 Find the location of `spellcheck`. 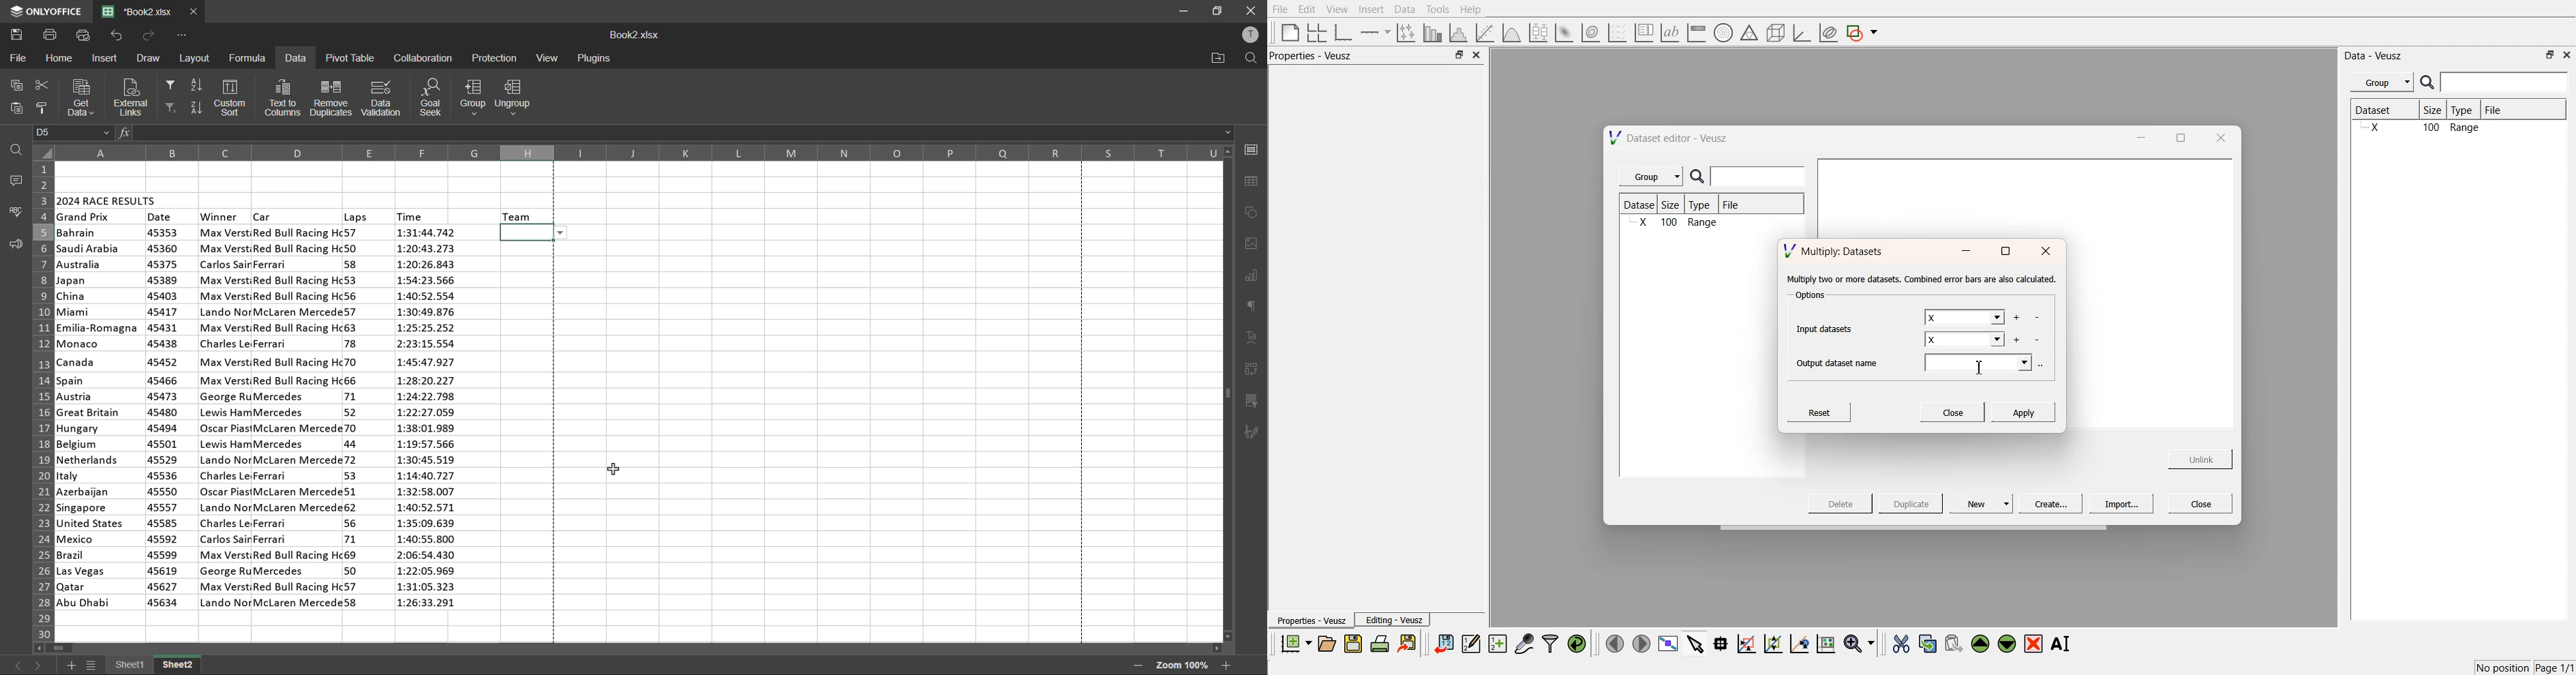

spellcheck is located at coordinates (17, 211).